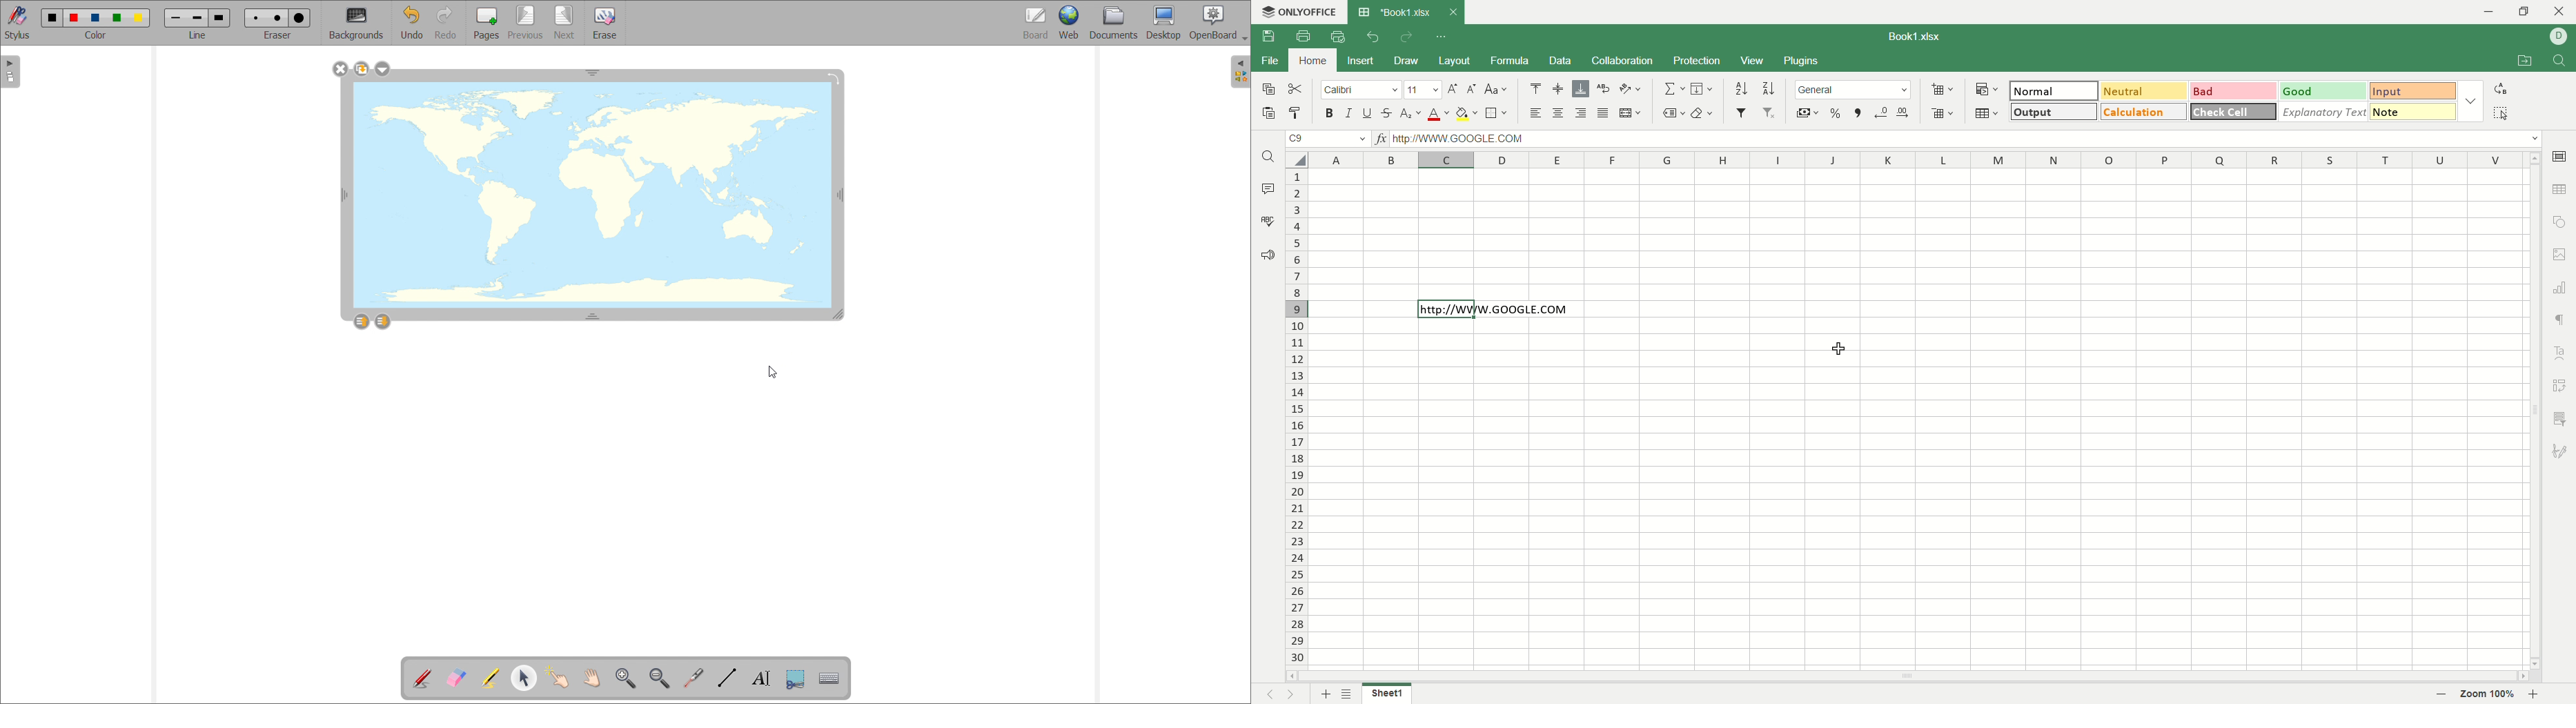  What do you see at coordinates (1907, 677) in the screenshot?
I see `horizontal scroll bar` at bounding box center [1907, 677].